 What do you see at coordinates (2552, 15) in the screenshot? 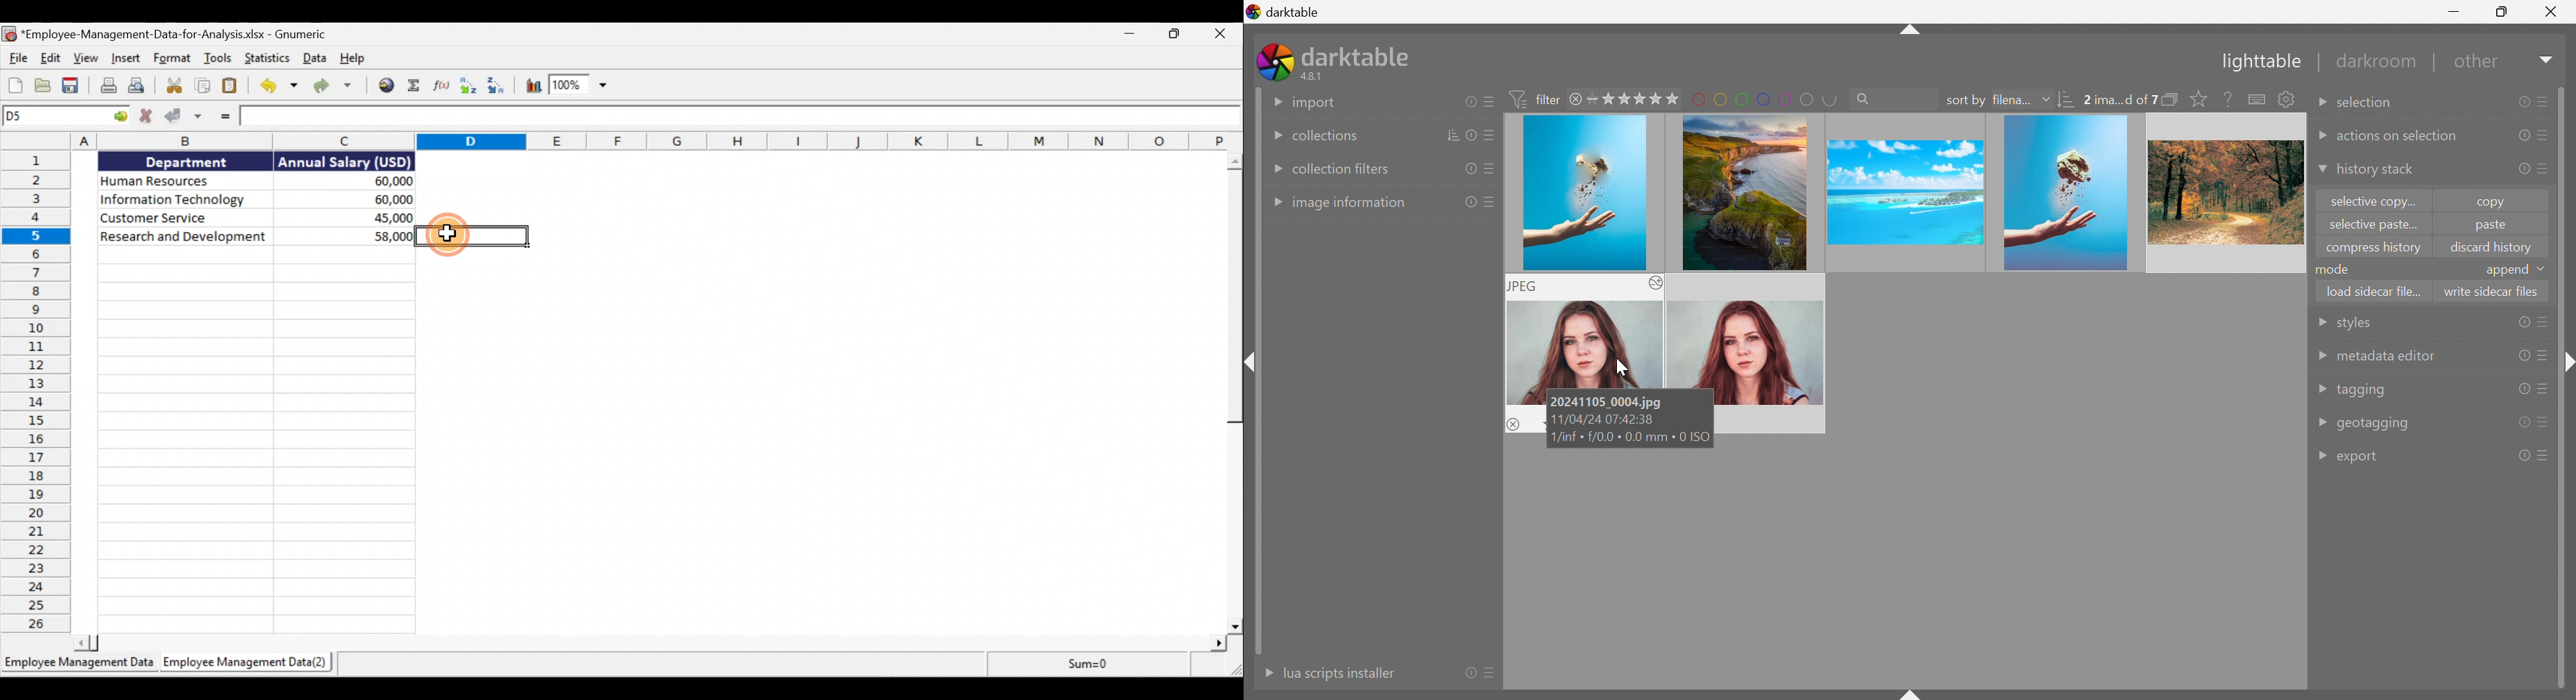
I see `Close` at bounding box center [2552, 15].